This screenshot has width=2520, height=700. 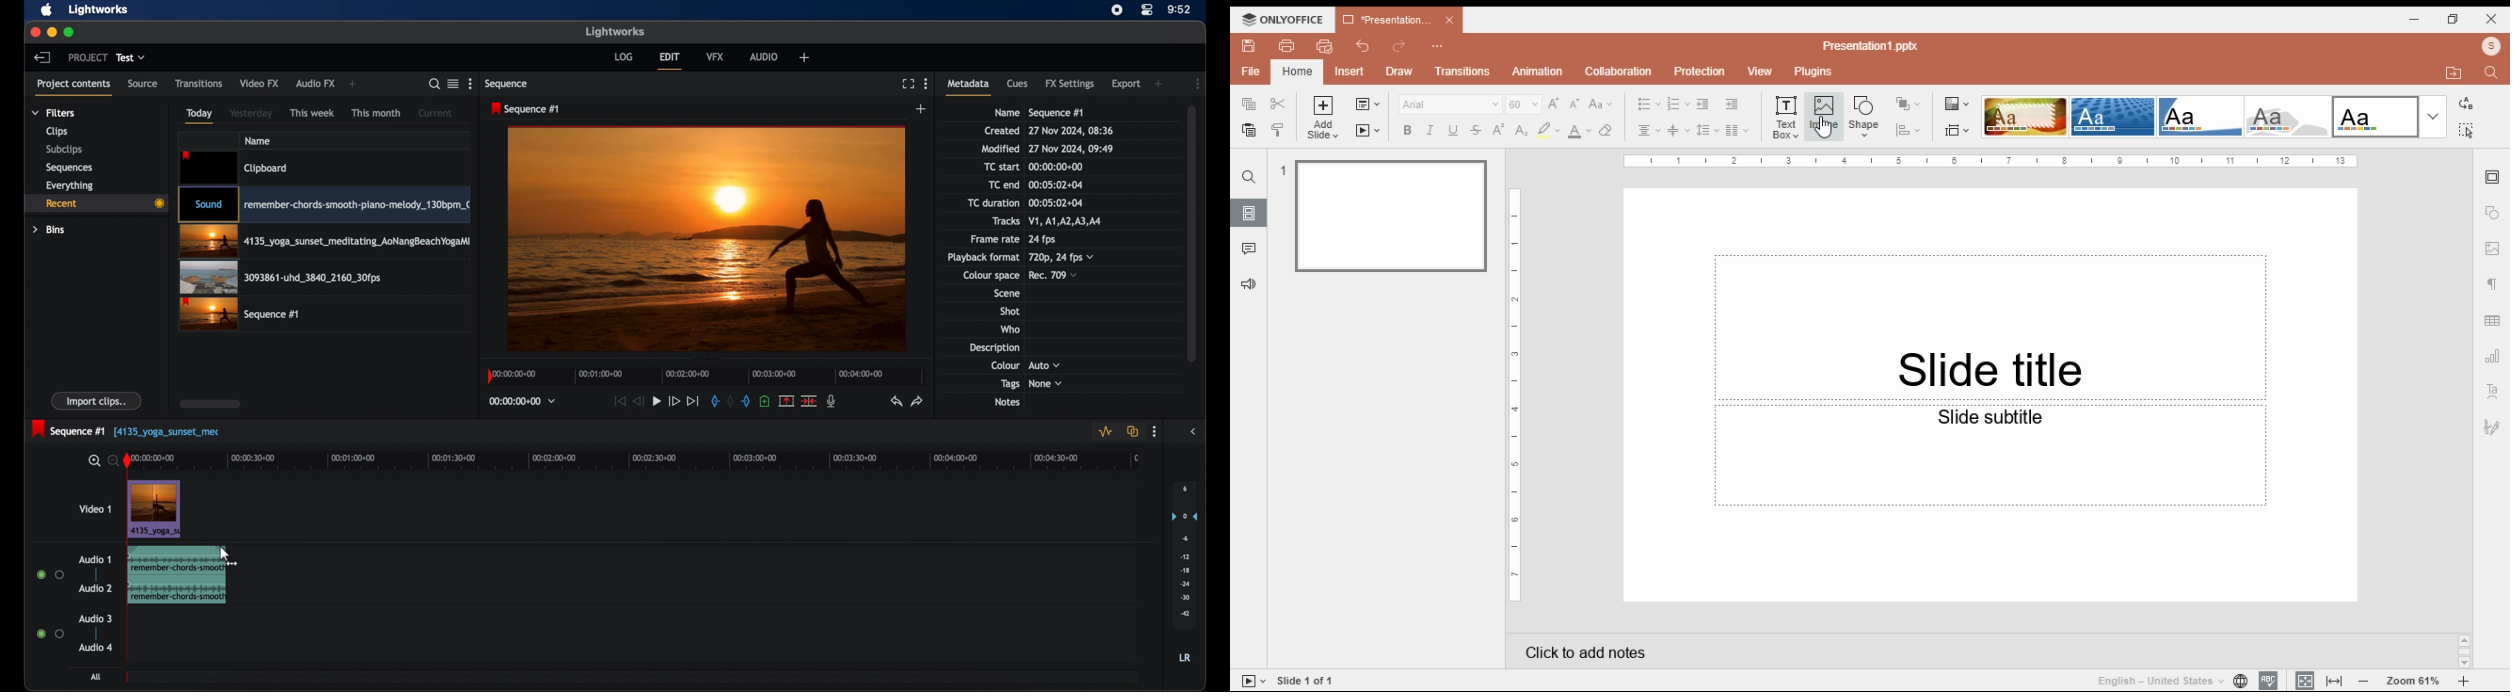 I want to click on sidebar, so click(x=1193, y=432).